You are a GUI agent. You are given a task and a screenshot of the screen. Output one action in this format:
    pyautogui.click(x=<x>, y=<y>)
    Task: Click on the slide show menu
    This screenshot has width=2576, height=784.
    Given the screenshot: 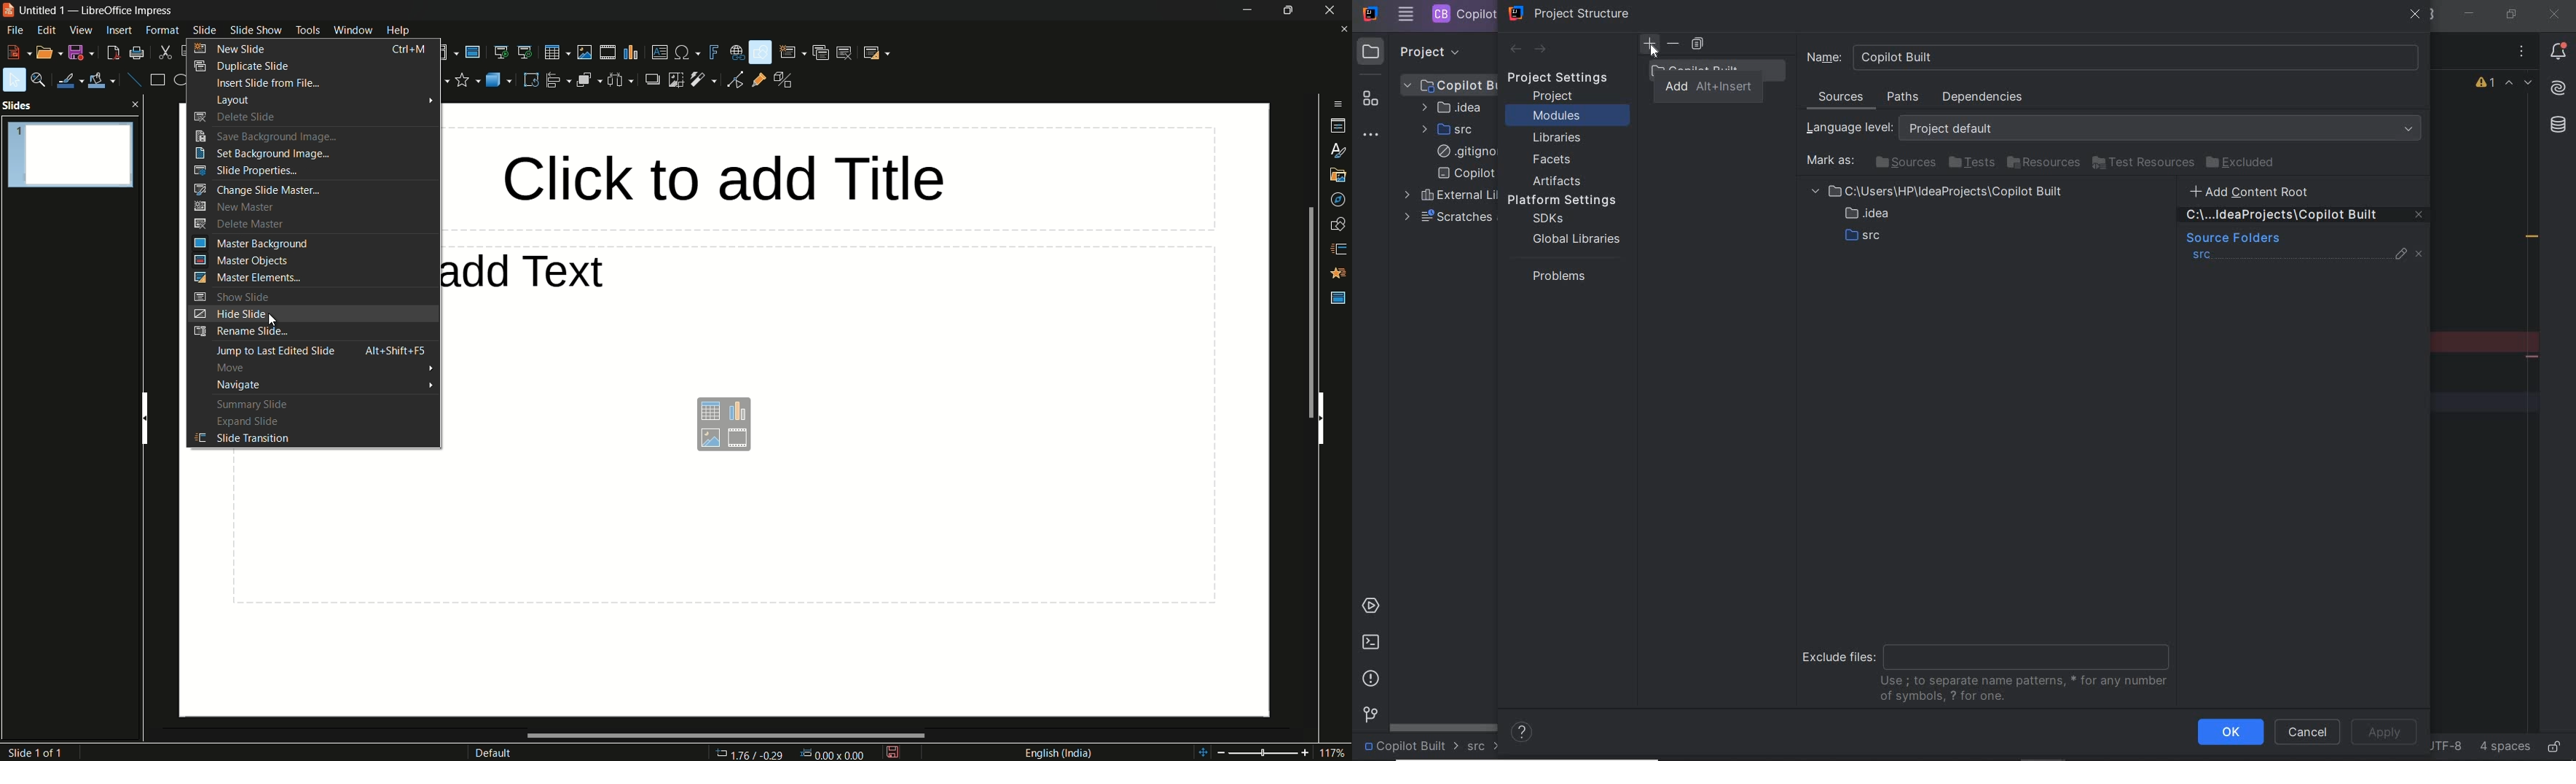 What is the action you would take?
    pyautogui.click(x=256, y=30)
    